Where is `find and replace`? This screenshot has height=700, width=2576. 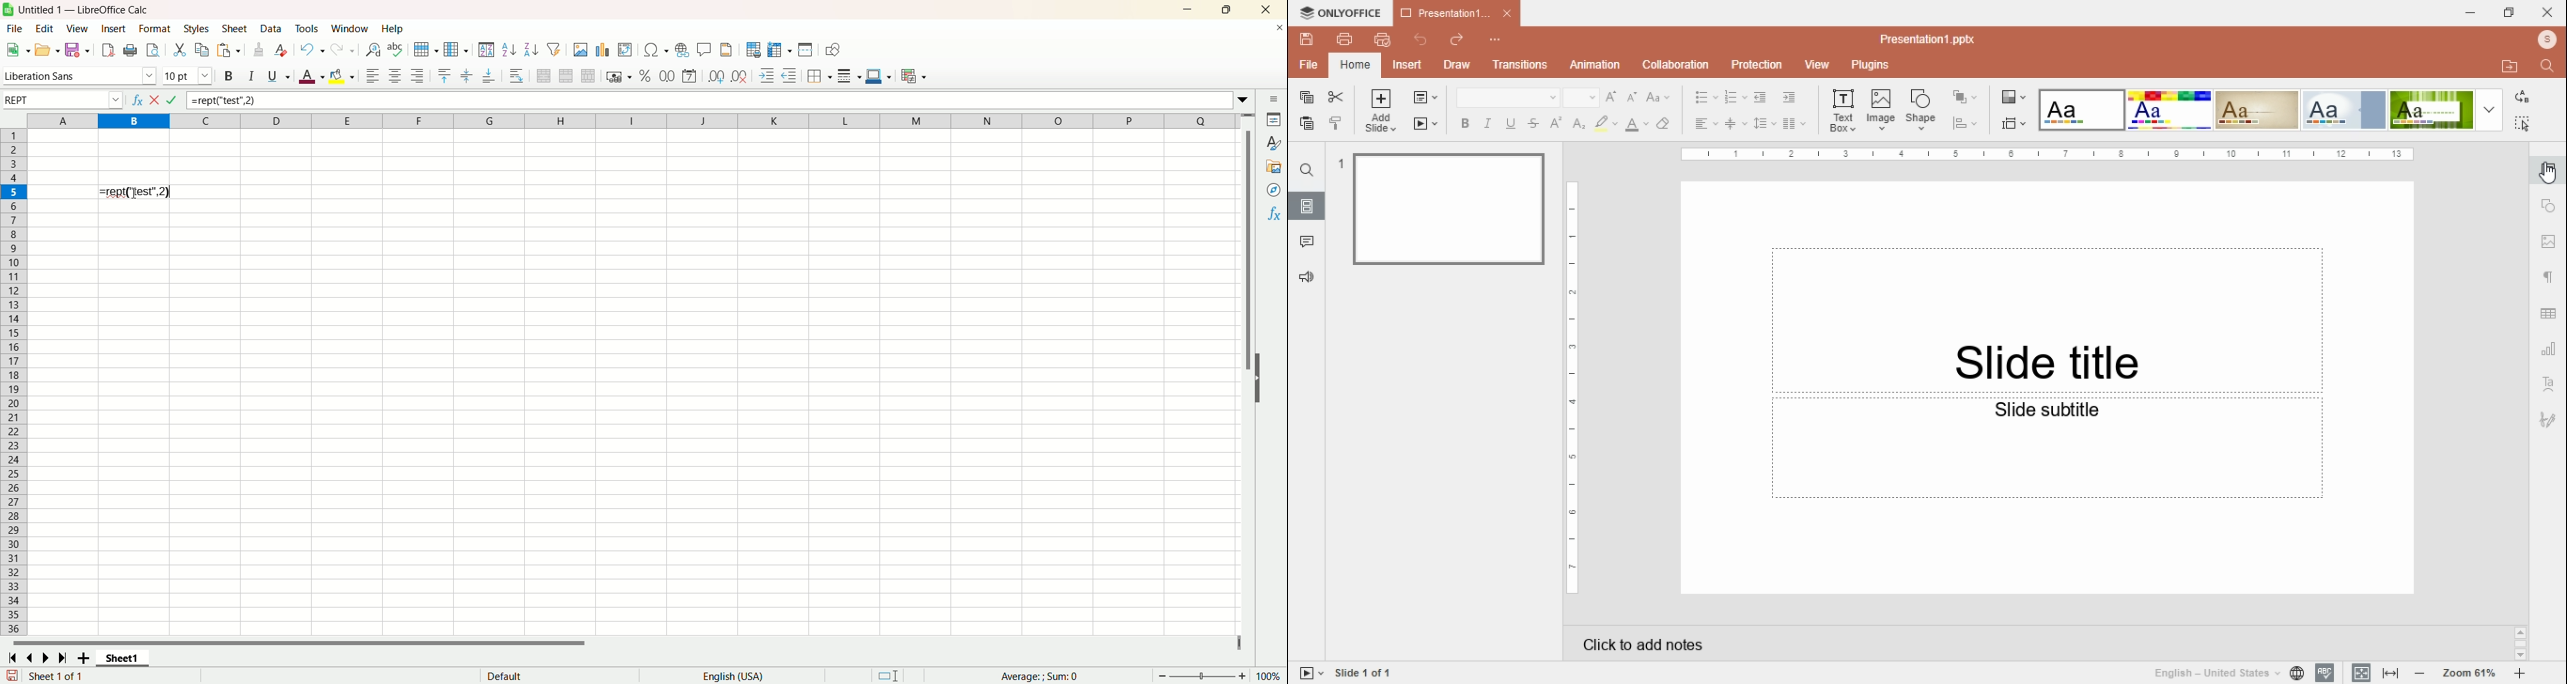 find and replace is located at coordinates (372, 50).